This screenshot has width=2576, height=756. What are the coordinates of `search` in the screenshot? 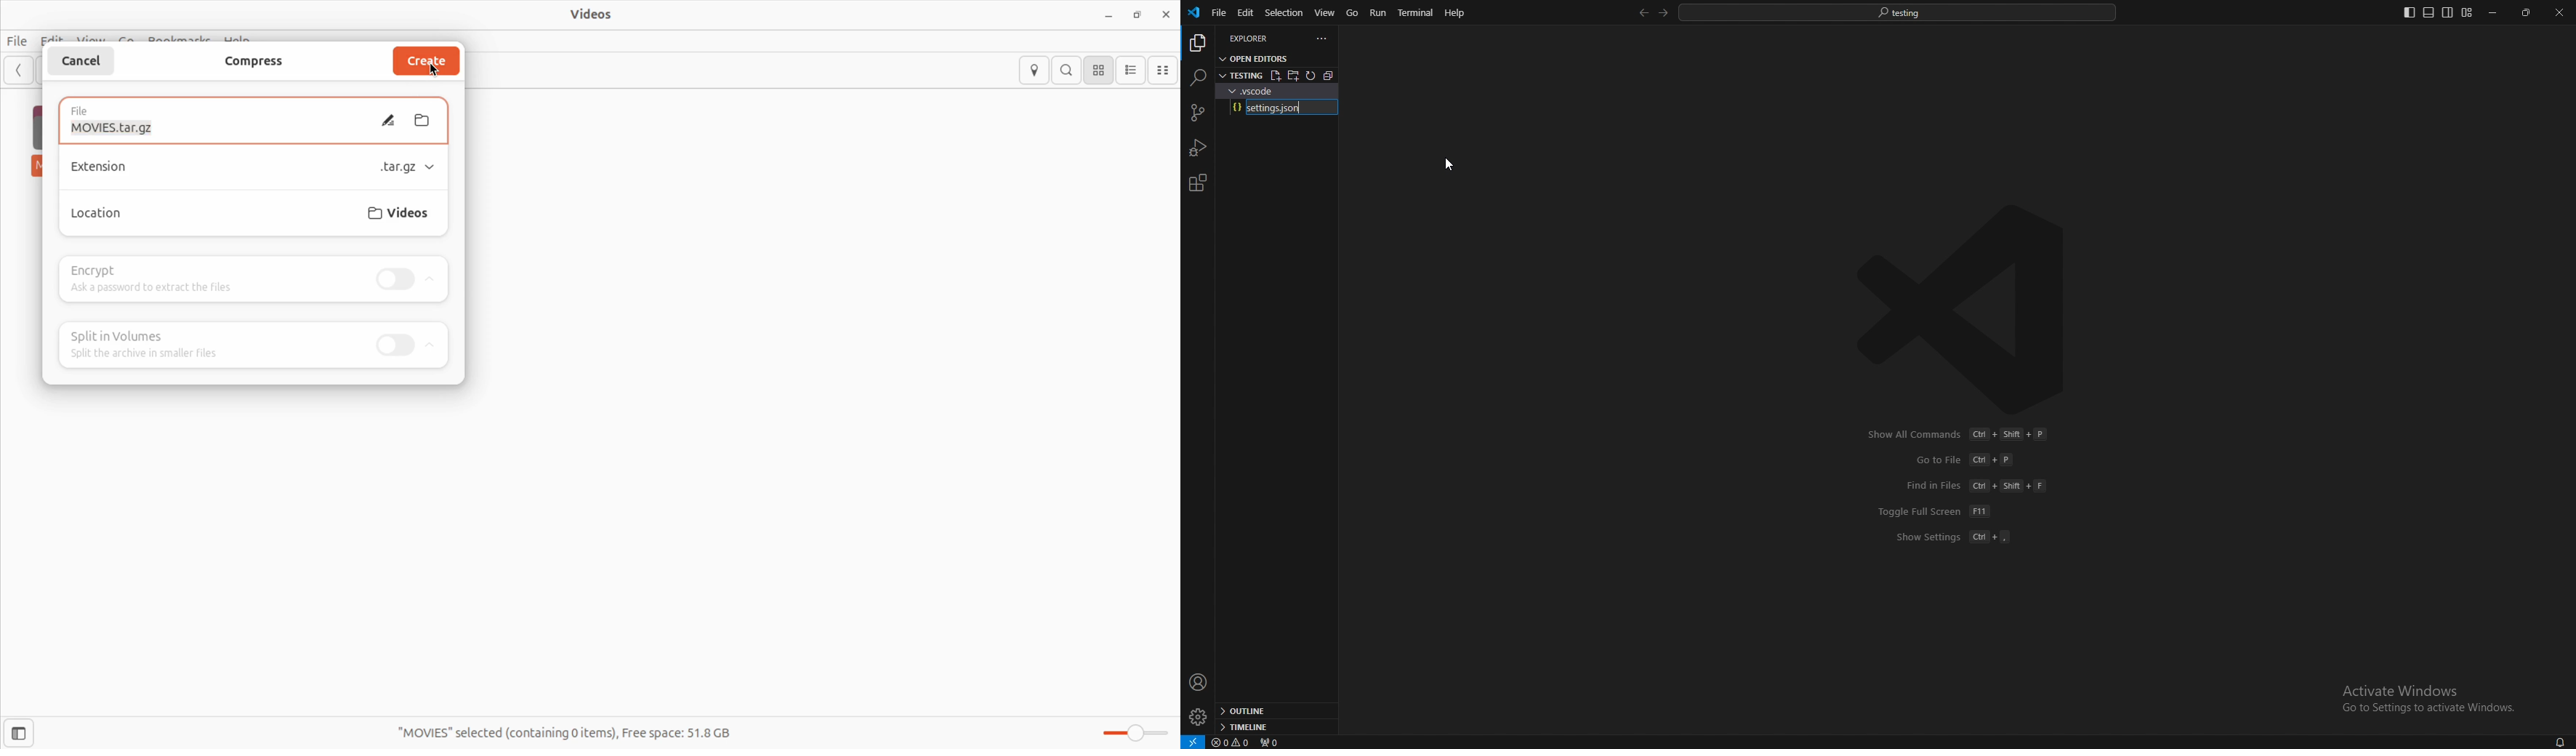 It's located at (1197, 77).